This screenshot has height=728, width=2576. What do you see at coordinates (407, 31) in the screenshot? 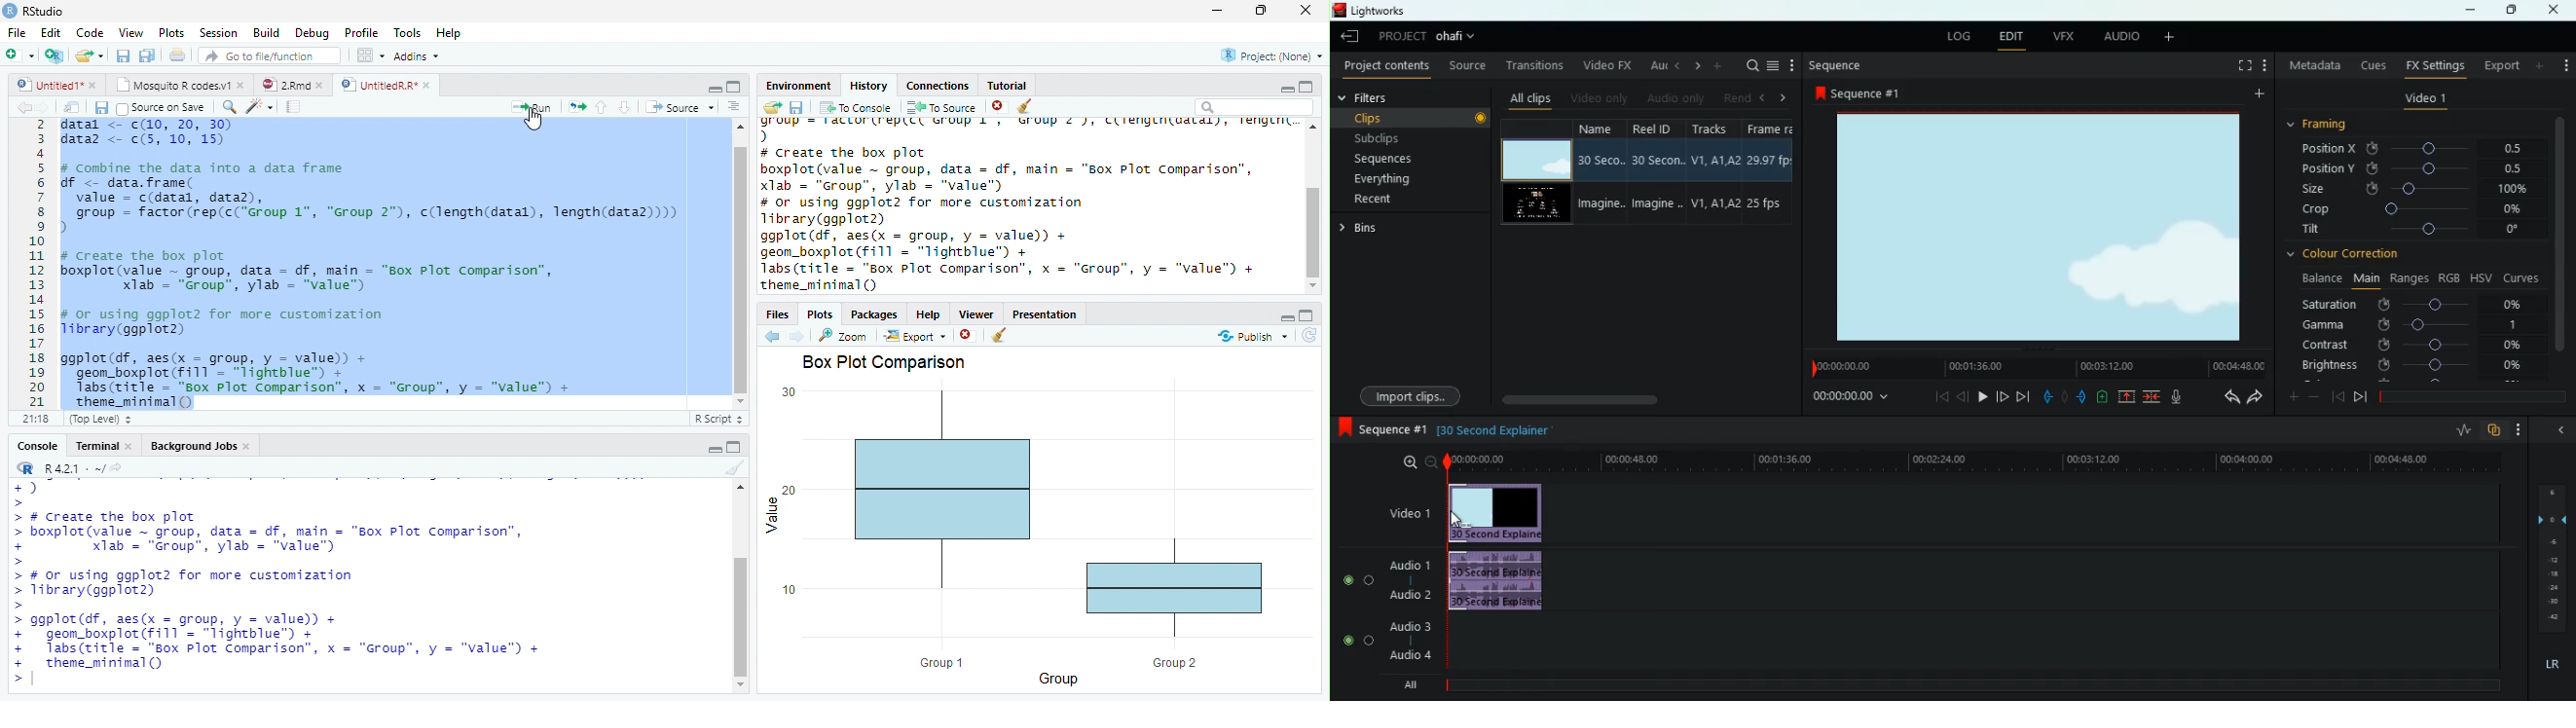
I see `Tools` at bounding box center [407, 31].